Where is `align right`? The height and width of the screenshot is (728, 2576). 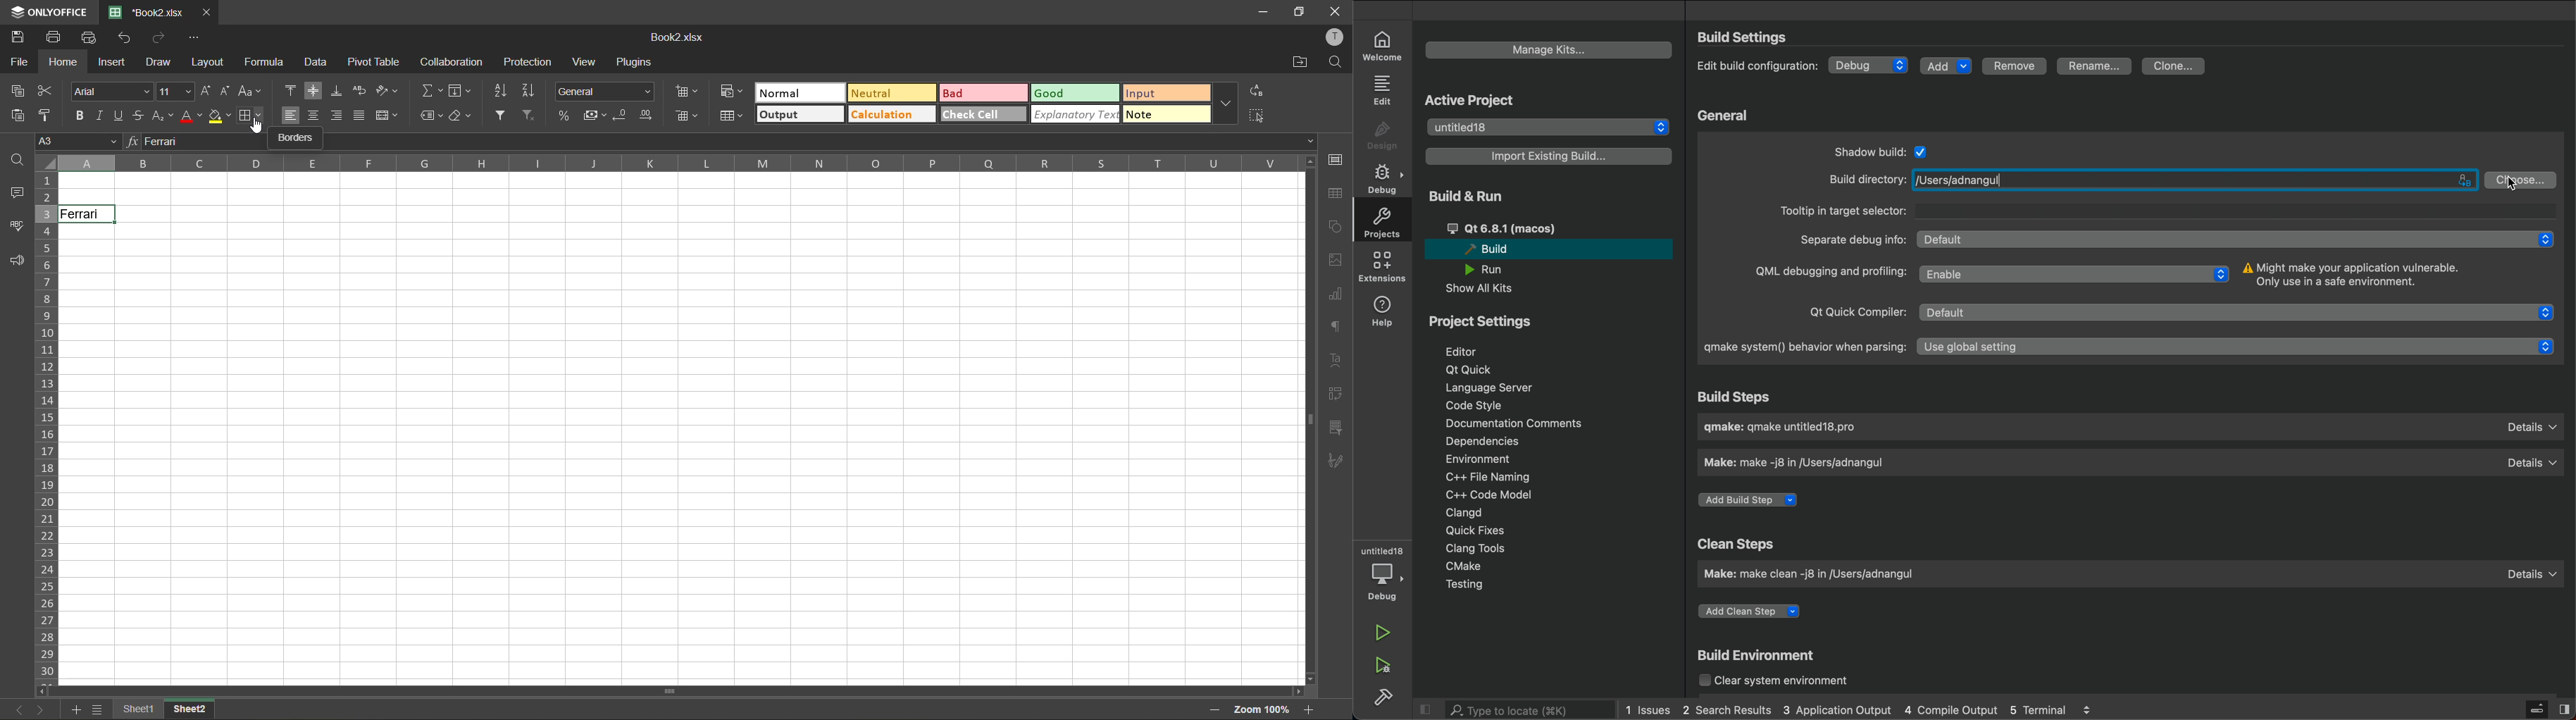 align right is located at coordinates (335, 116).